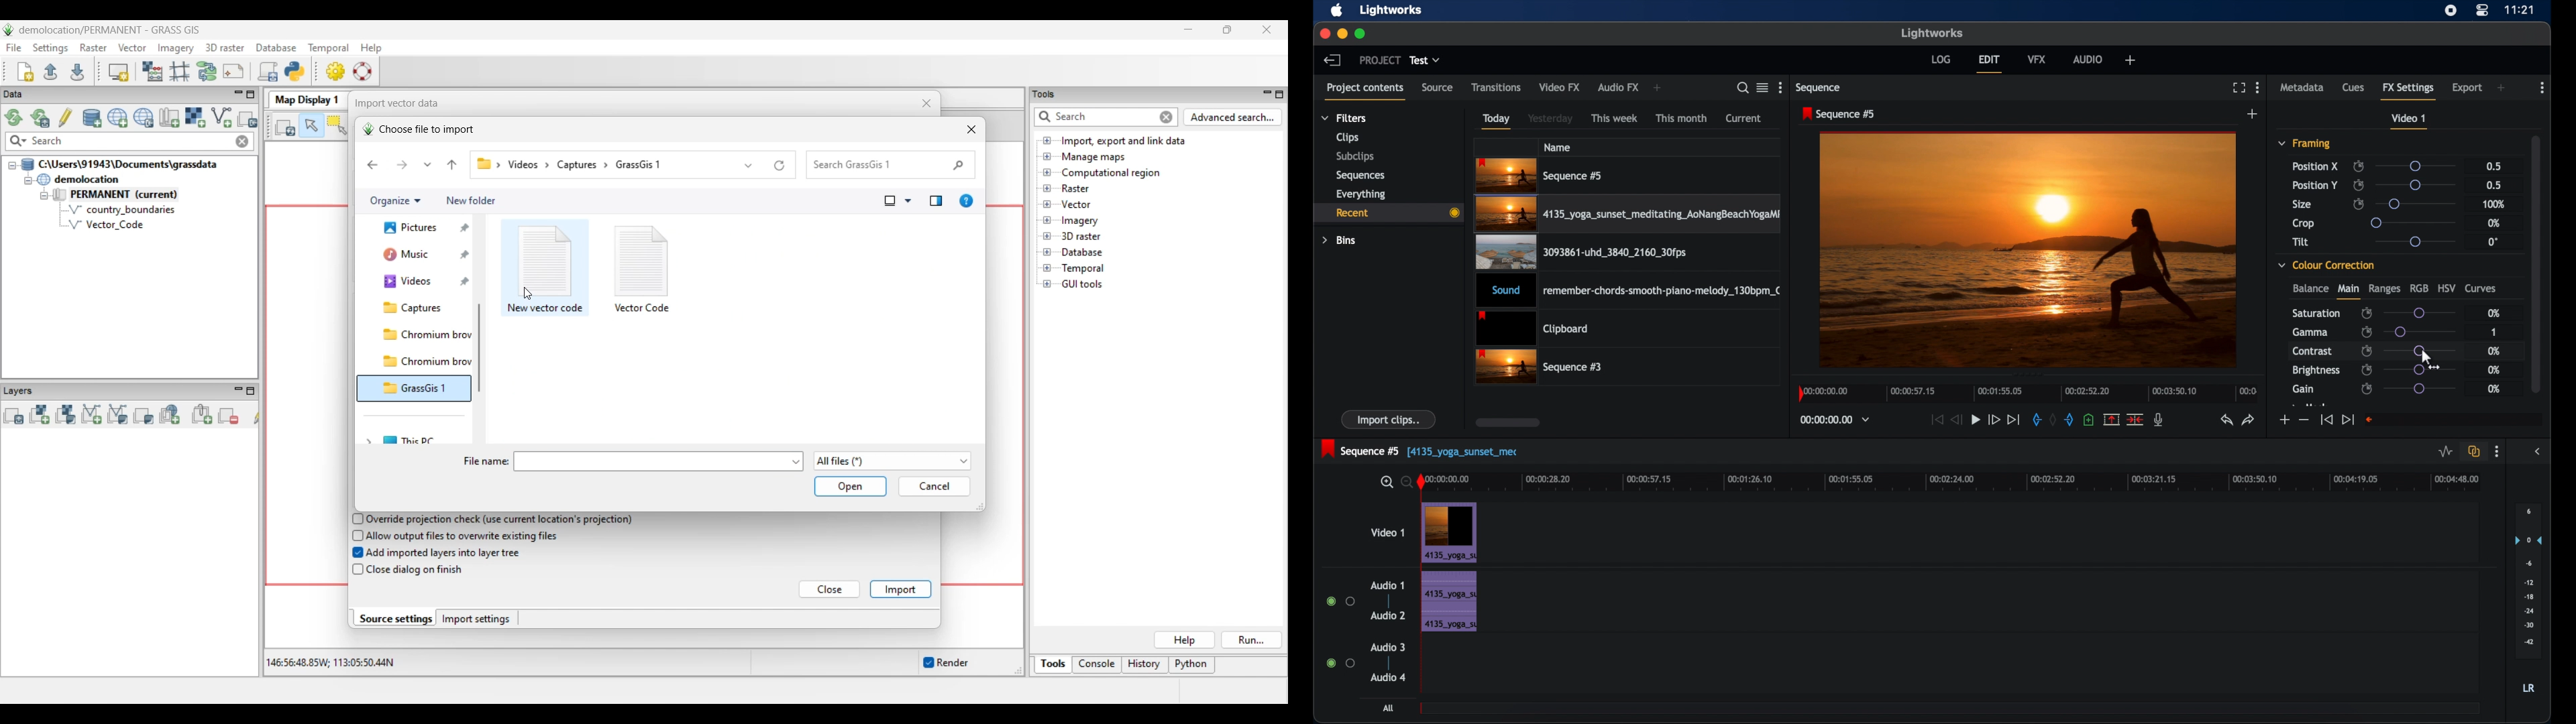 The height and width of the screenshot is (728, 2576). Describe the element at coordinates (2495, 371) in the screenshot. I see `0%` at that location.